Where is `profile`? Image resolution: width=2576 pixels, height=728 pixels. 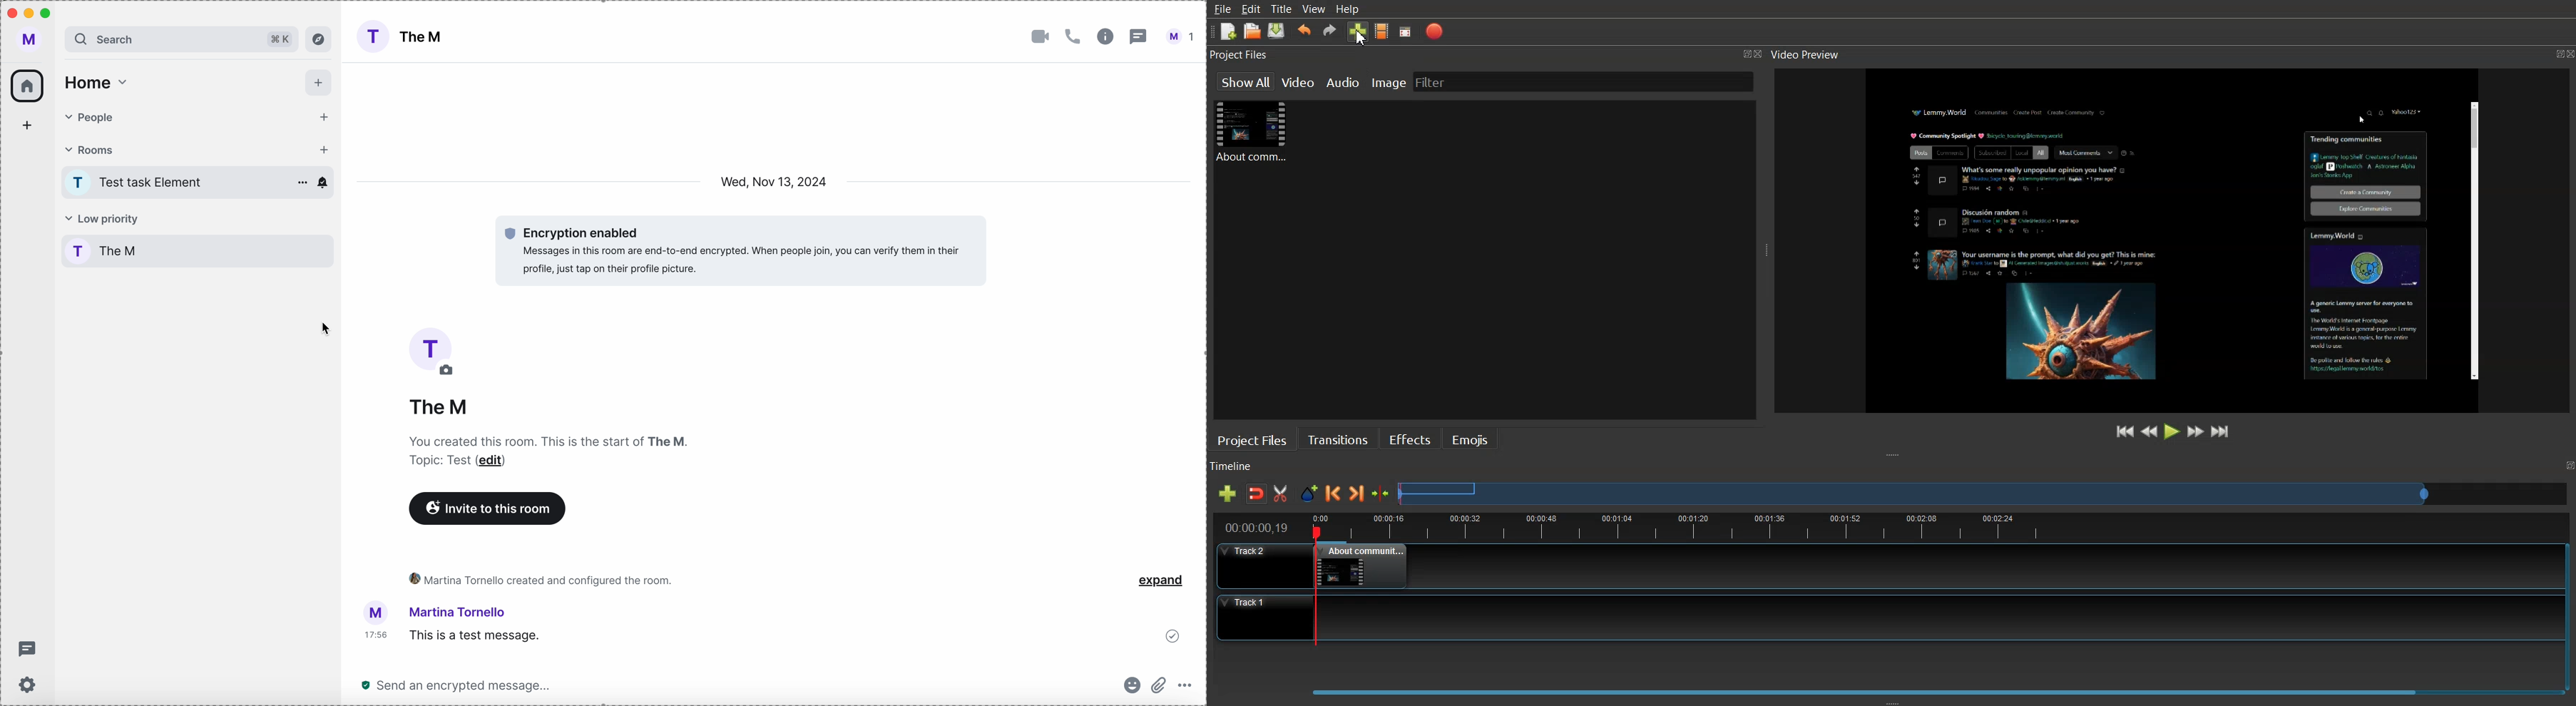 profile is located at coordinates (80, 182).